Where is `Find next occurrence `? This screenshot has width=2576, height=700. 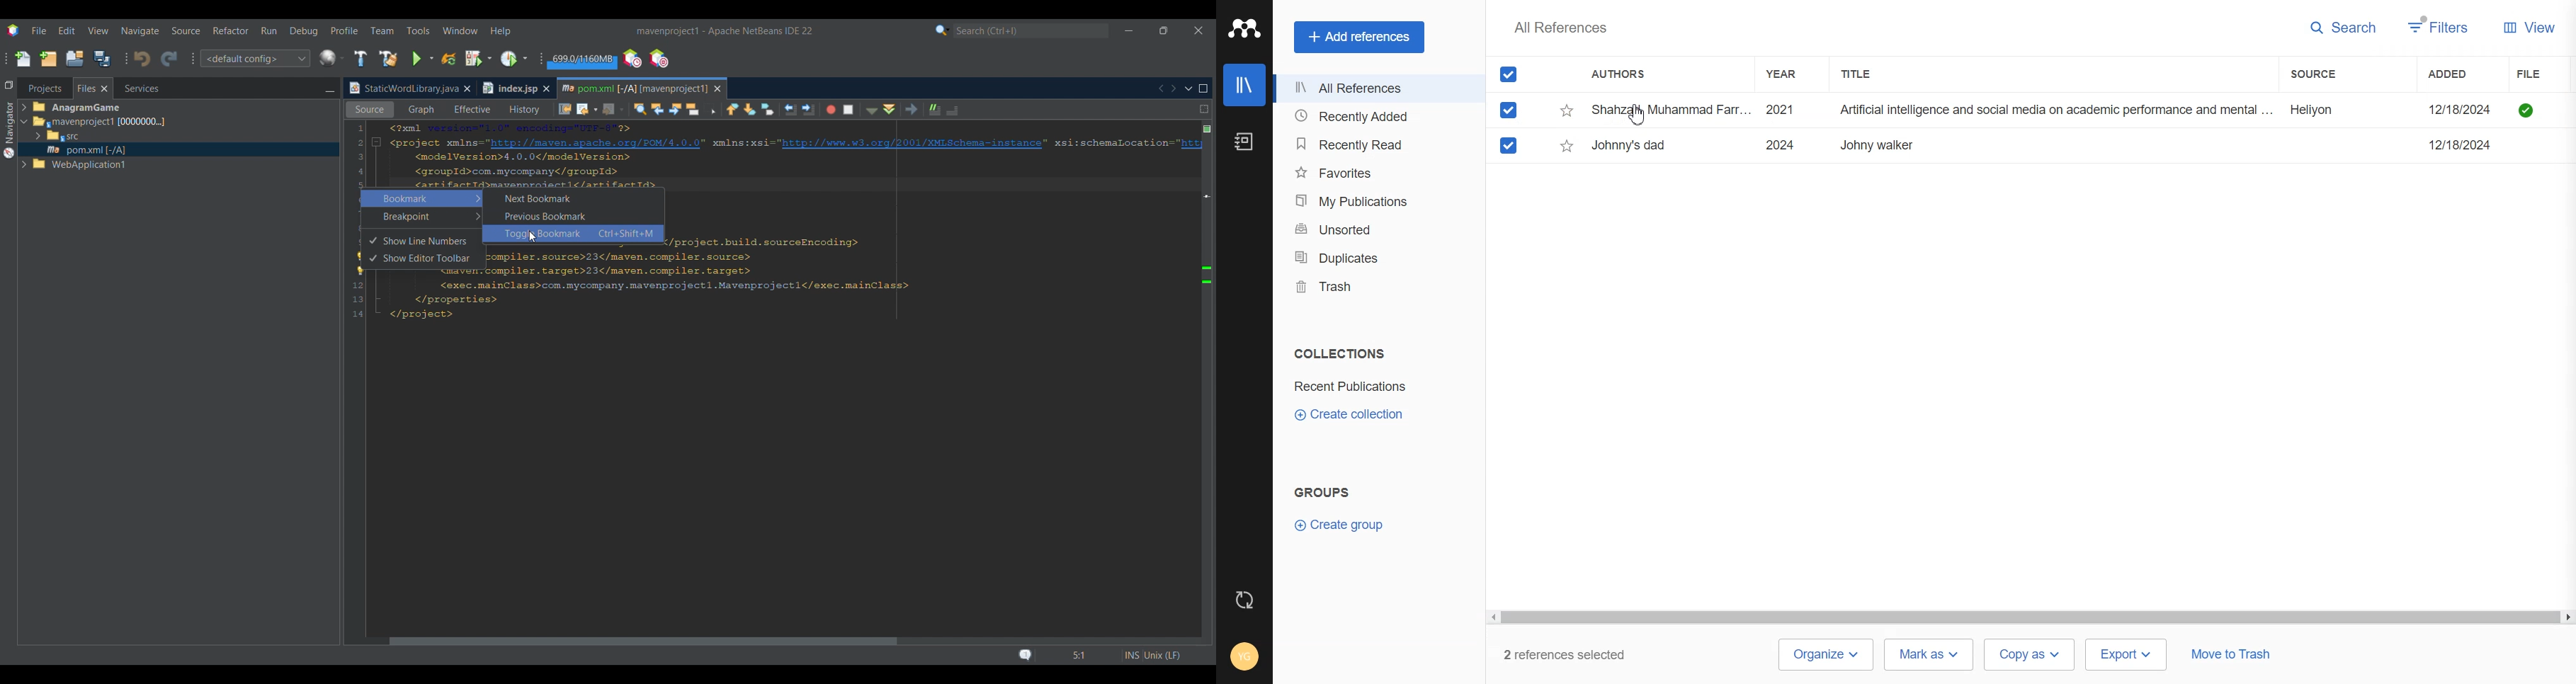 Find next occurrence  is located at coordinates (675, 110).